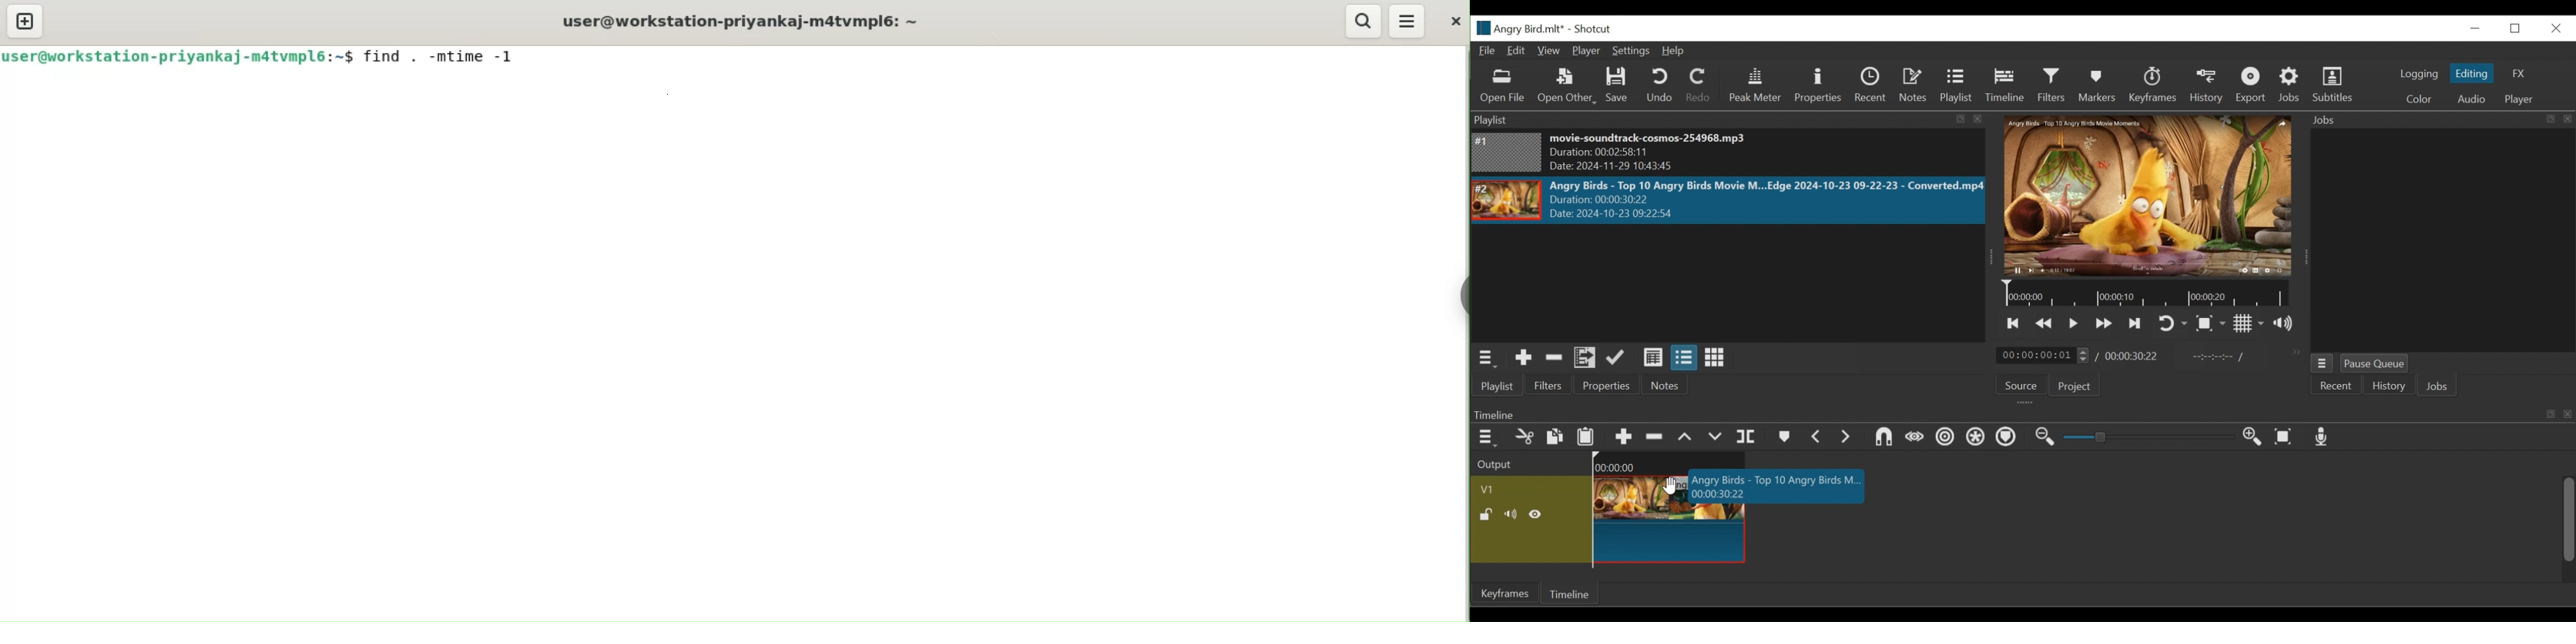  What do you see at coordinates (2388, 386) in the screenshot?
I see `History` at bounding box center [2388, 386].